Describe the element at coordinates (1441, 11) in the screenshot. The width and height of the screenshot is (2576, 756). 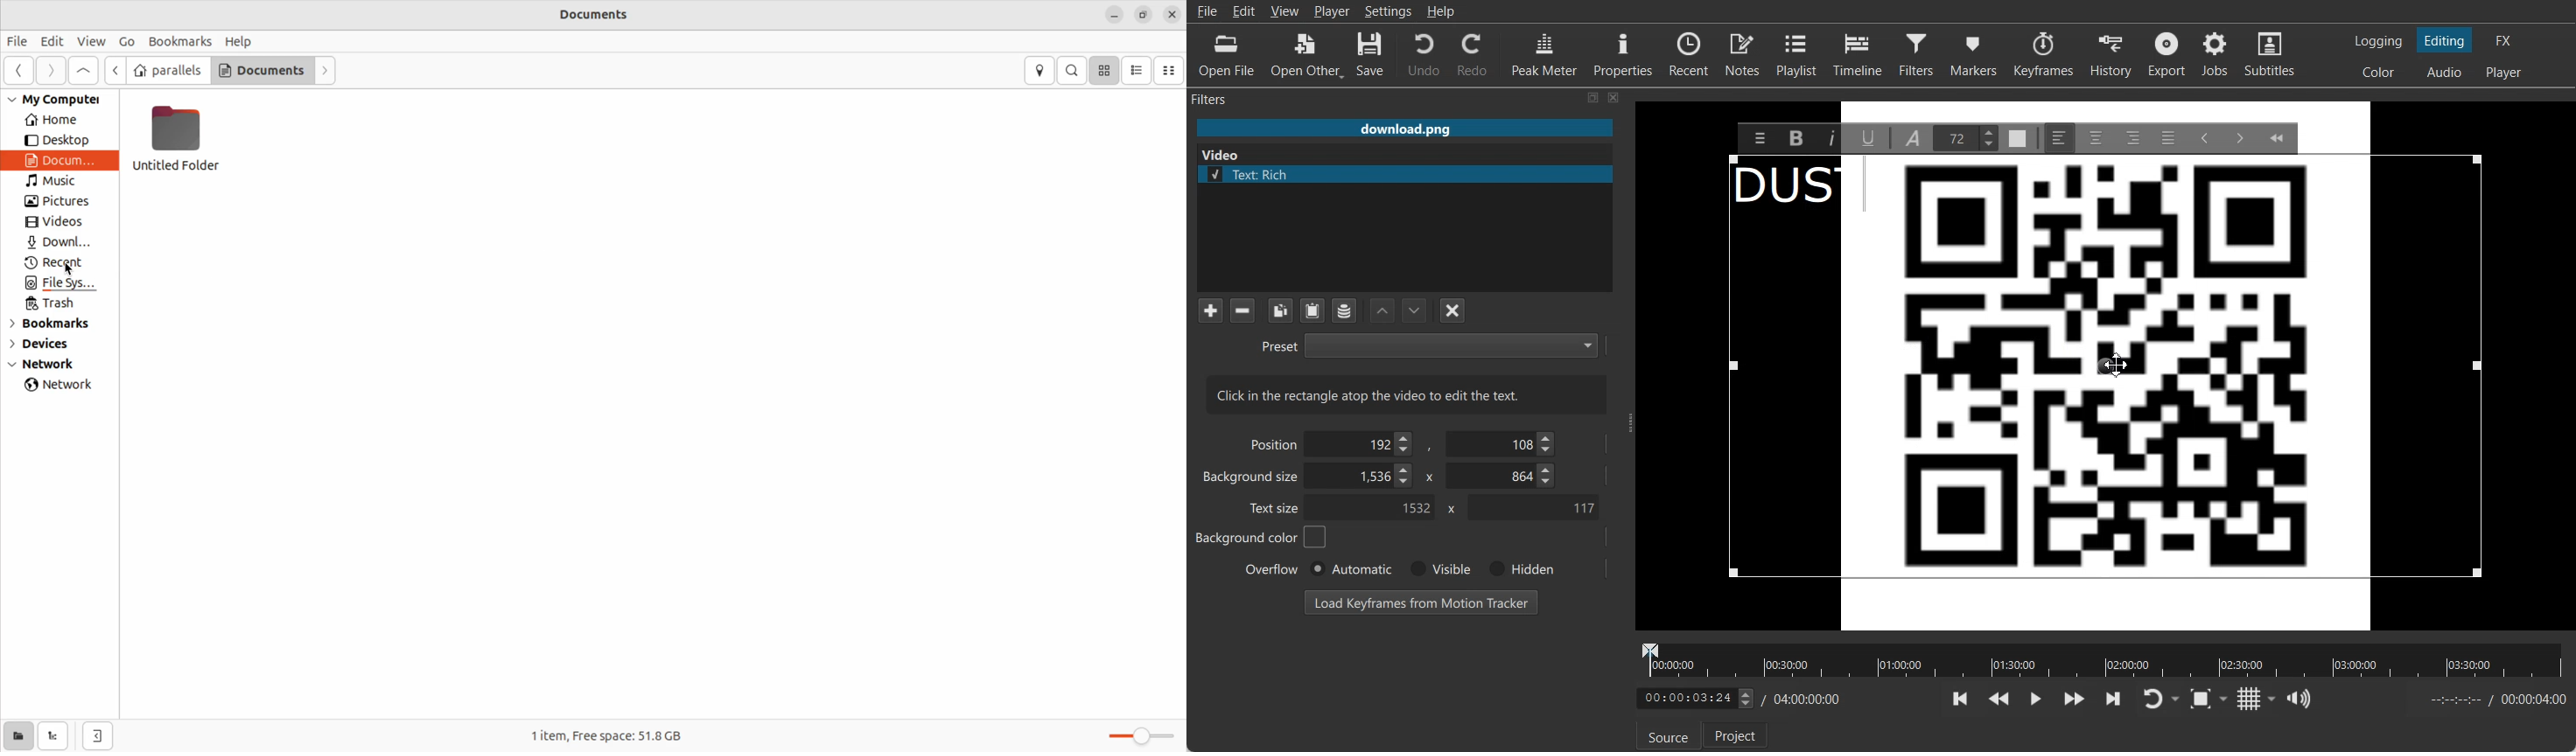
I see `Help` at that location.